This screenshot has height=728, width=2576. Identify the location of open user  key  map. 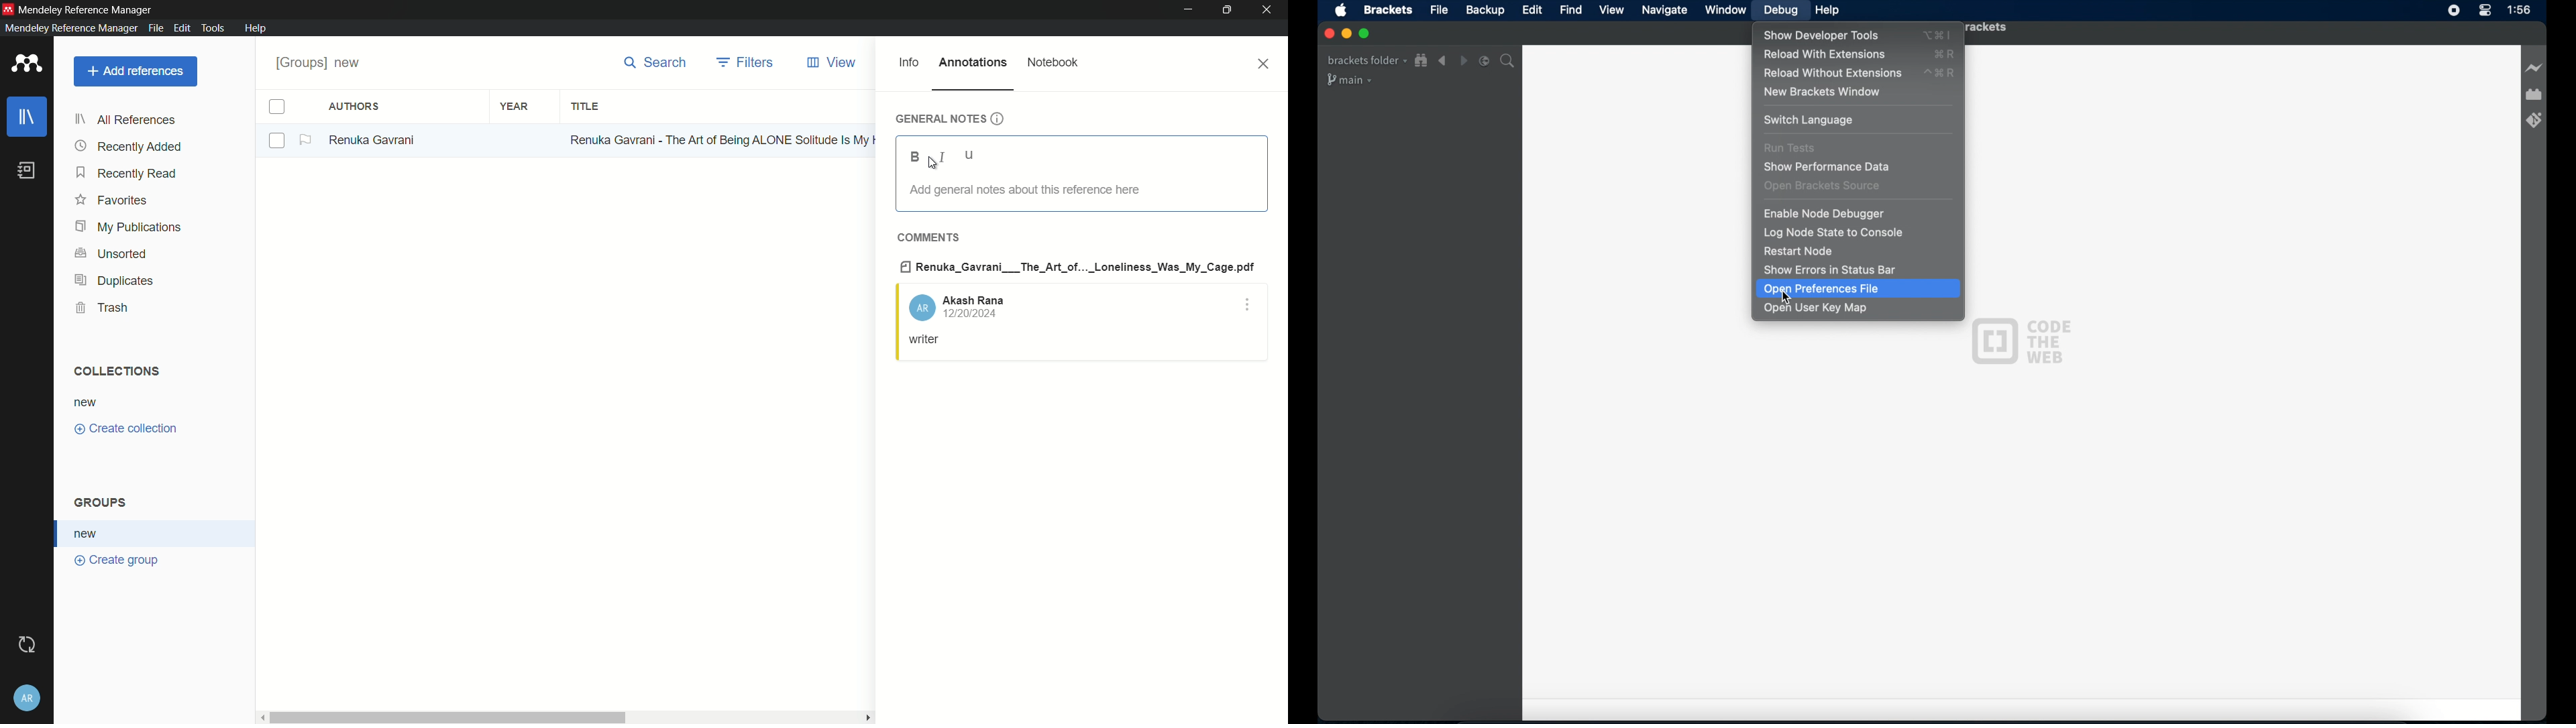
(1816, 309).